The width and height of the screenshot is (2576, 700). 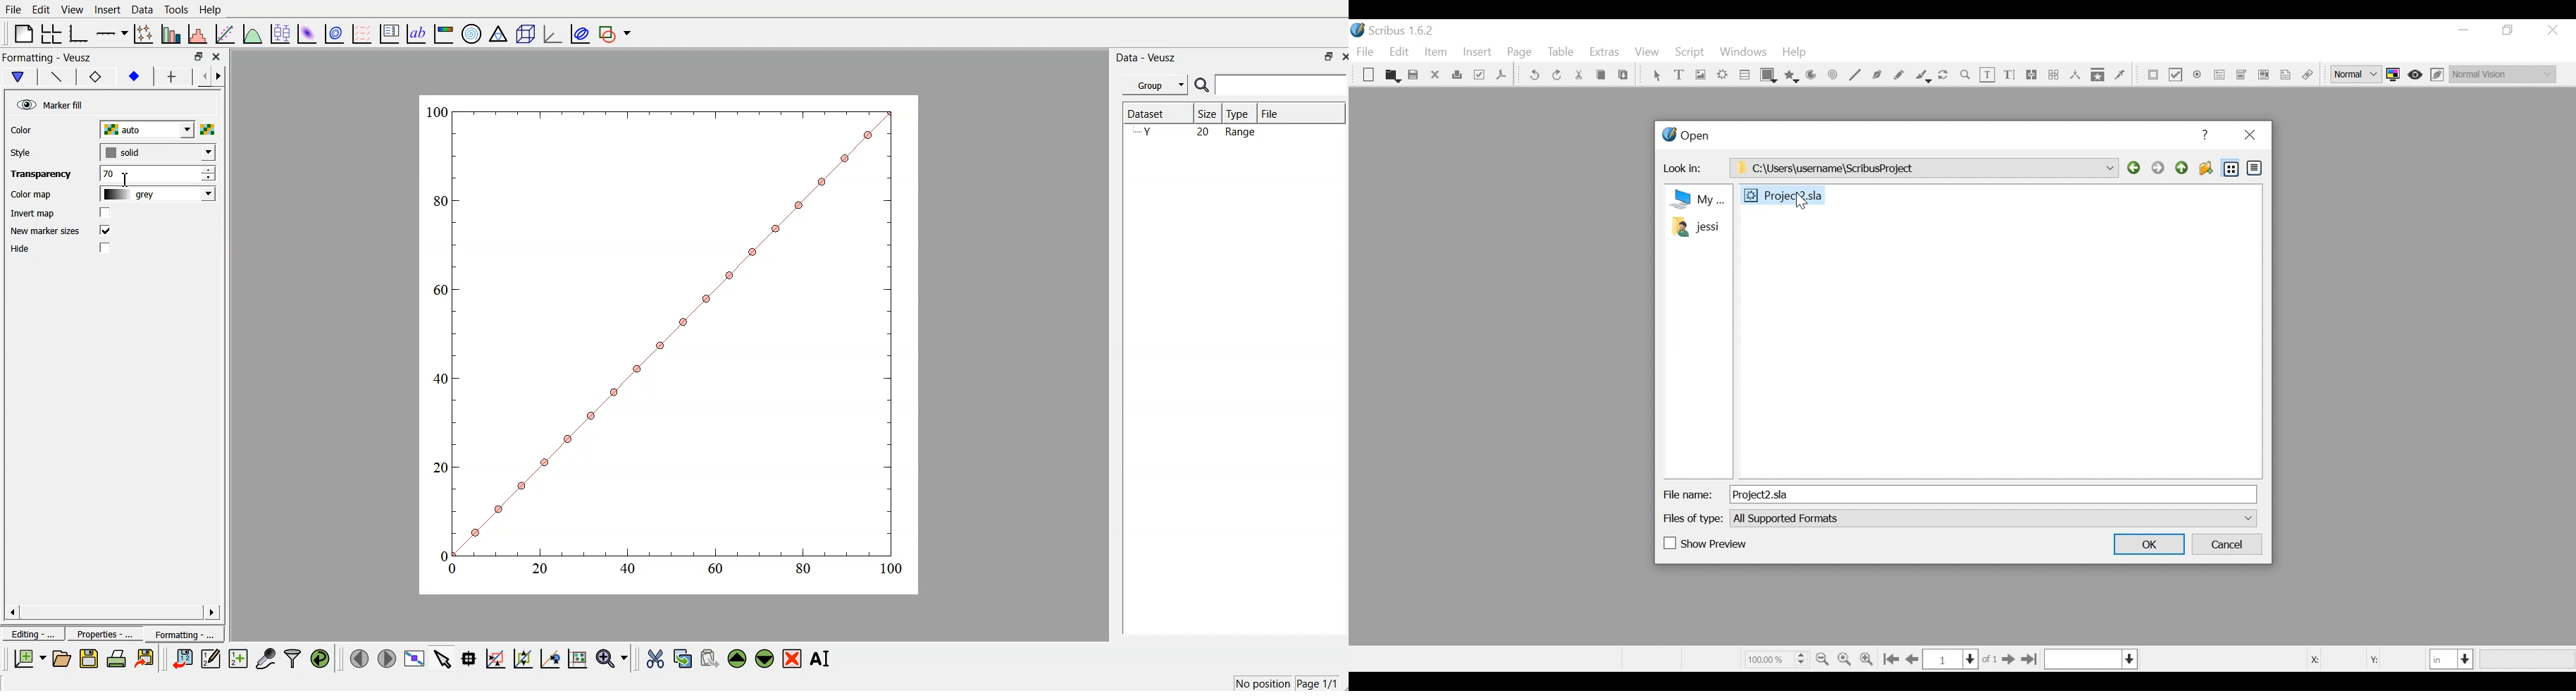 I want to click on remove widget, so click(x=792, y=658).